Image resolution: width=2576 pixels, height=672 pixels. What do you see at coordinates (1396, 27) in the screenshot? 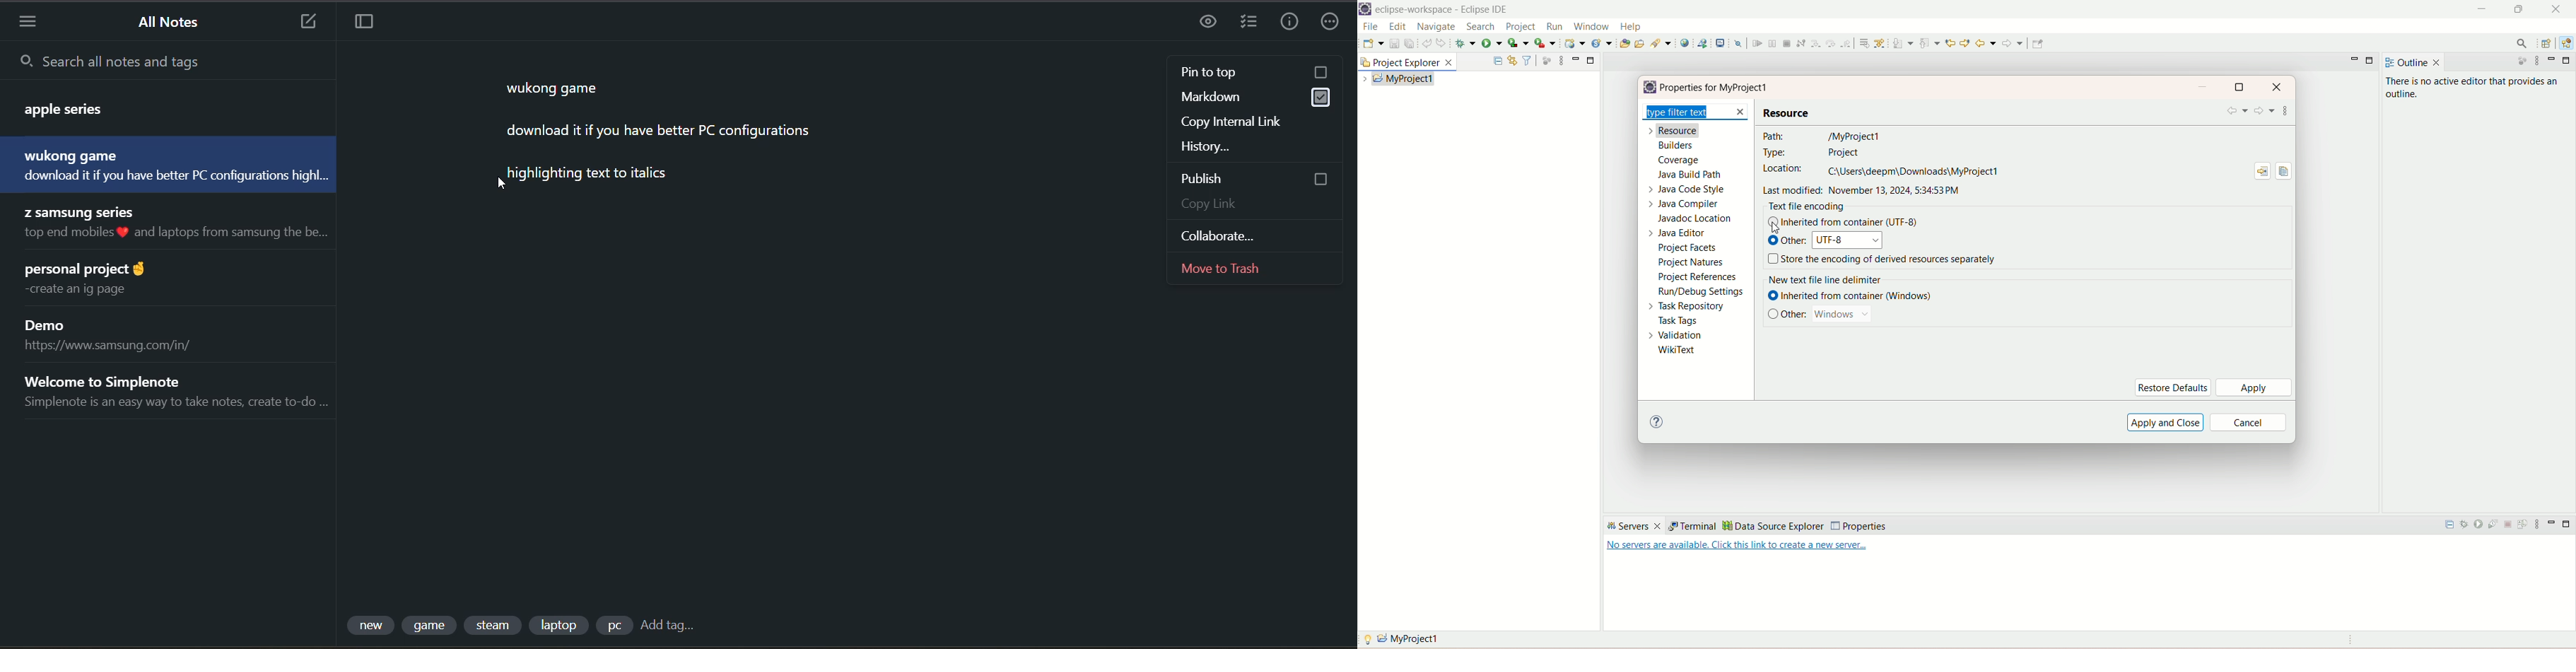
I see `edit` at bounding box center [1396, 27].